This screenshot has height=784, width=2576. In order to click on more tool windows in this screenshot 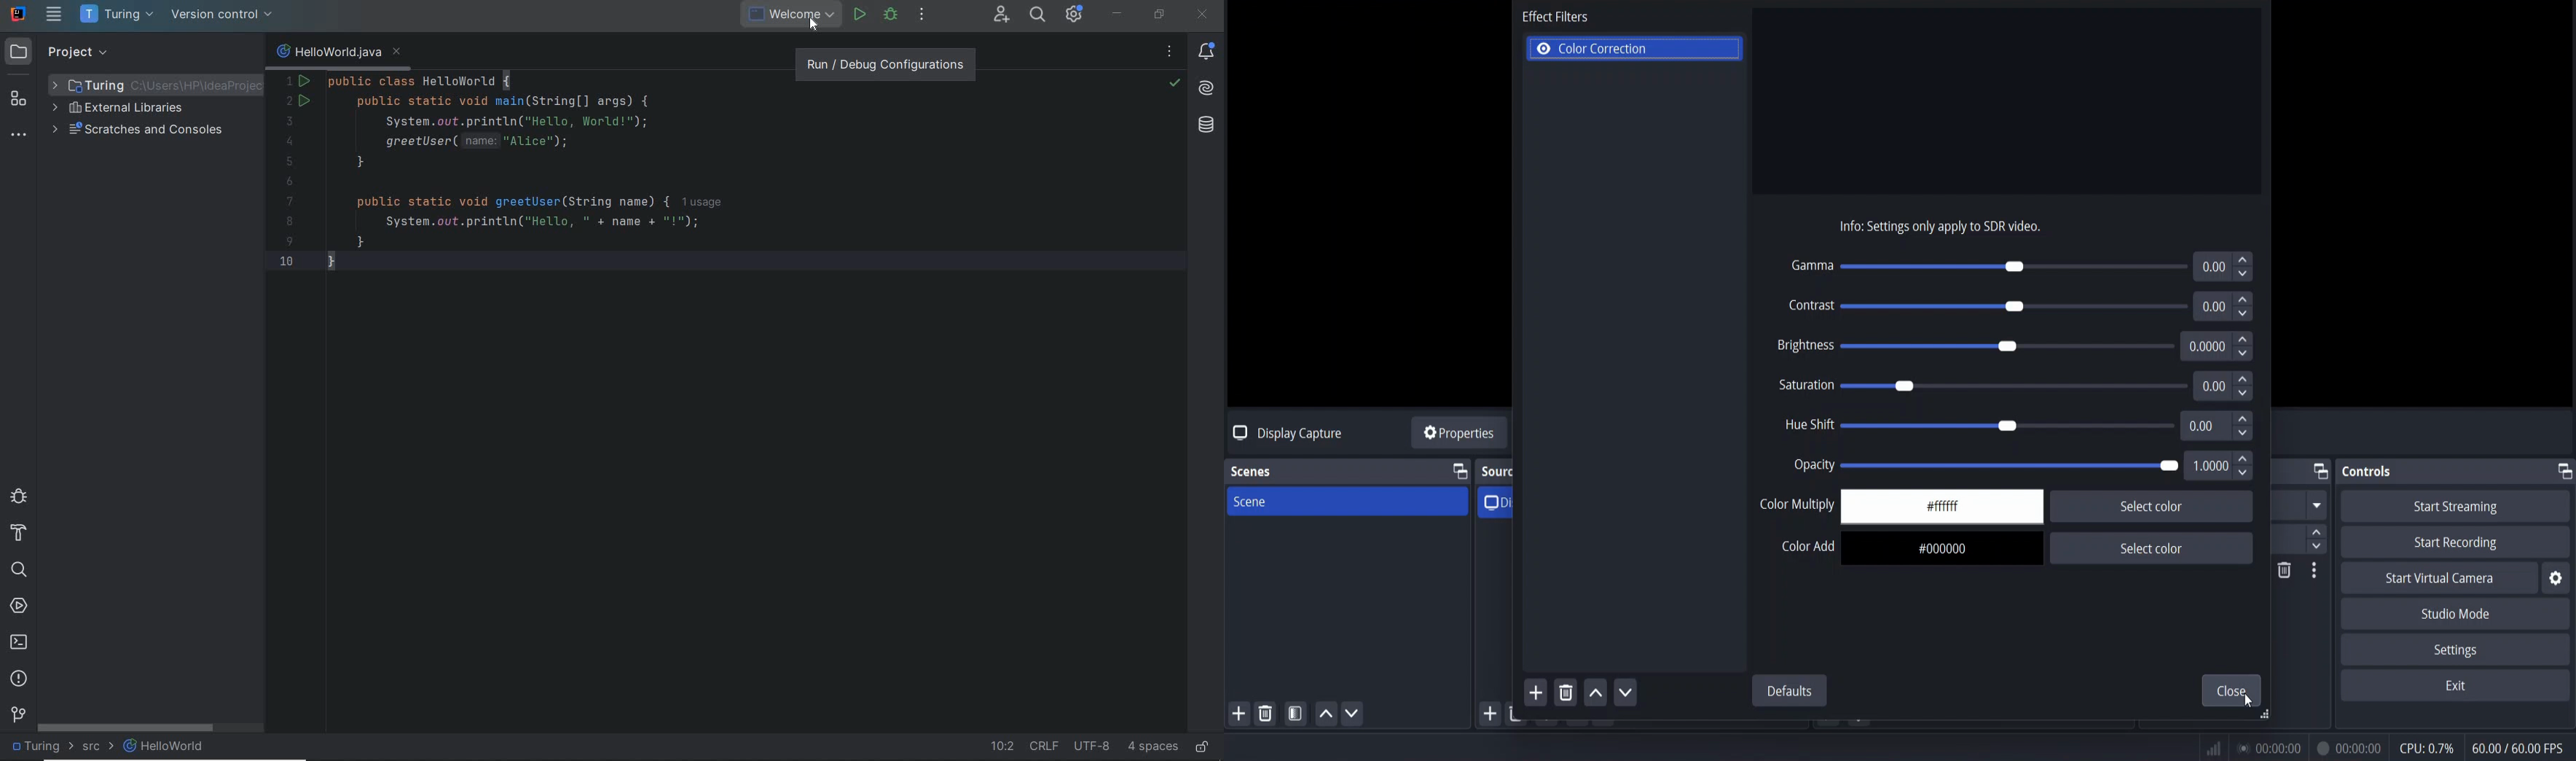, I will do `click(17, 136)`.